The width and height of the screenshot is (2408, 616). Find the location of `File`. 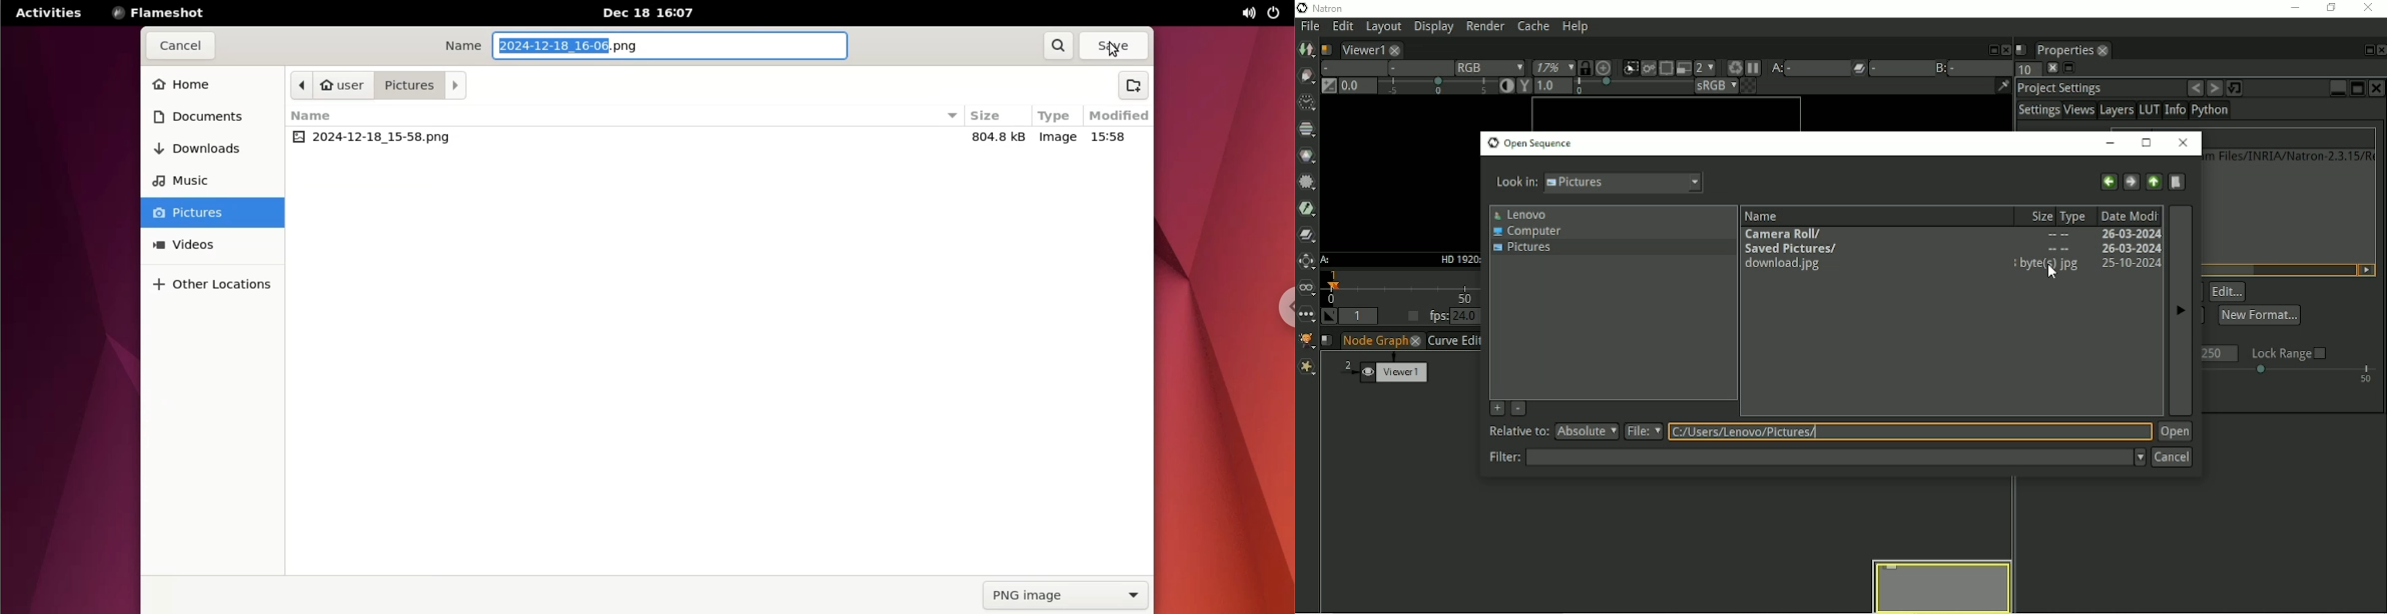

File is located at coordinates (1308, 26).